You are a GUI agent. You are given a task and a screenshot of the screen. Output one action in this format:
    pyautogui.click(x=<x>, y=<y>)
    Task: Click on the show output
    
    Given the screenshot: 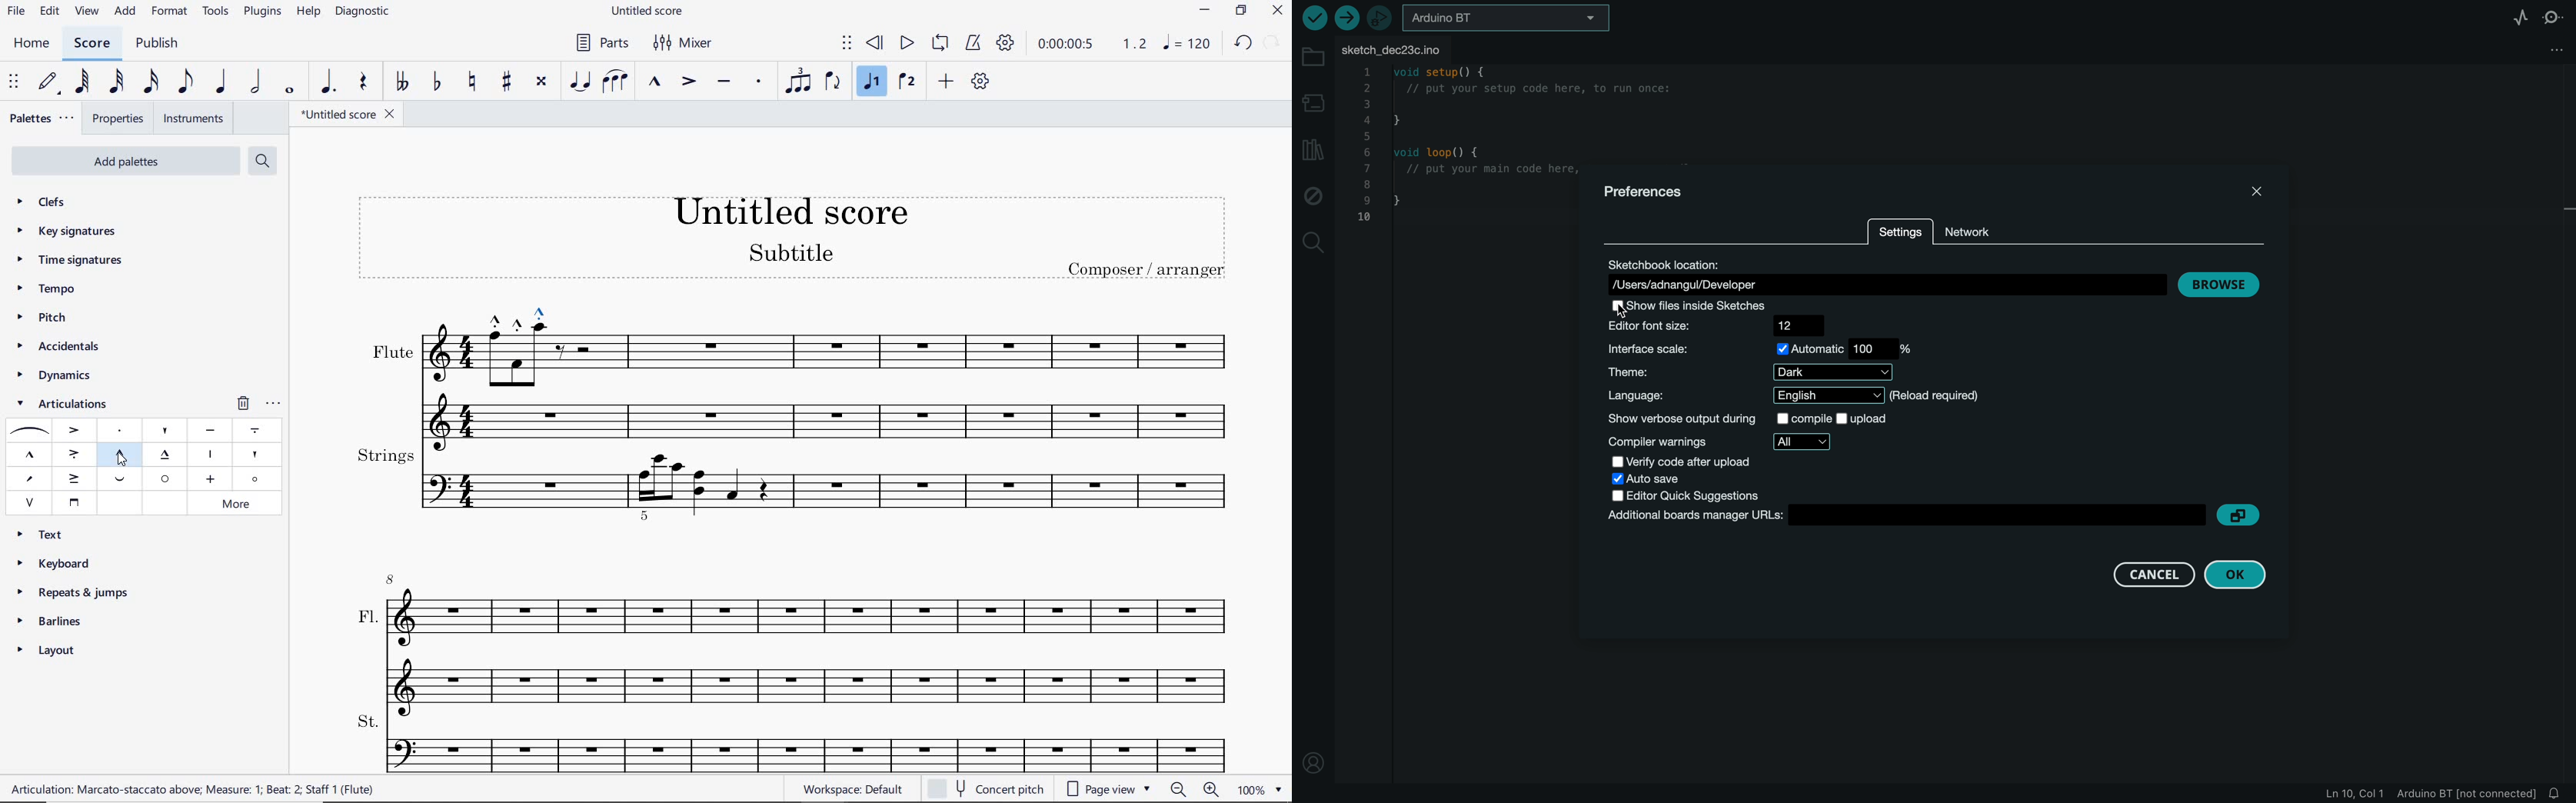 What is the action you would take?
    pyautogui.click(x=1759, y=419)
    